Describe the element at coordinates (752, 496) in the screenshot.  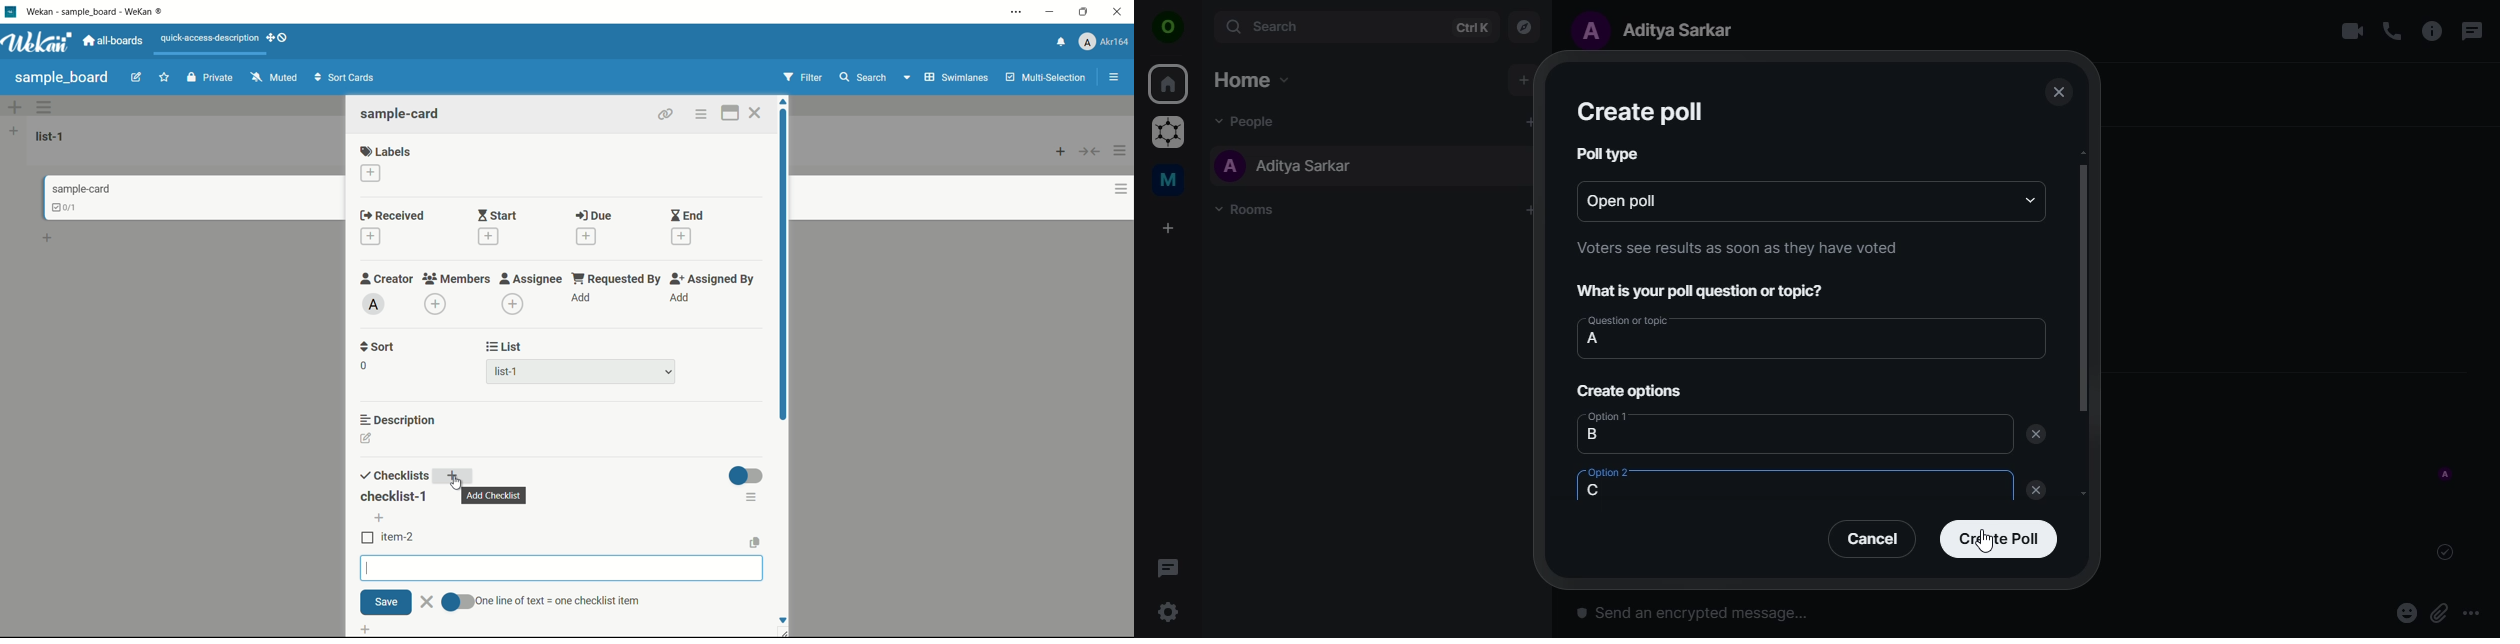
I see `checklist actions` at that location.